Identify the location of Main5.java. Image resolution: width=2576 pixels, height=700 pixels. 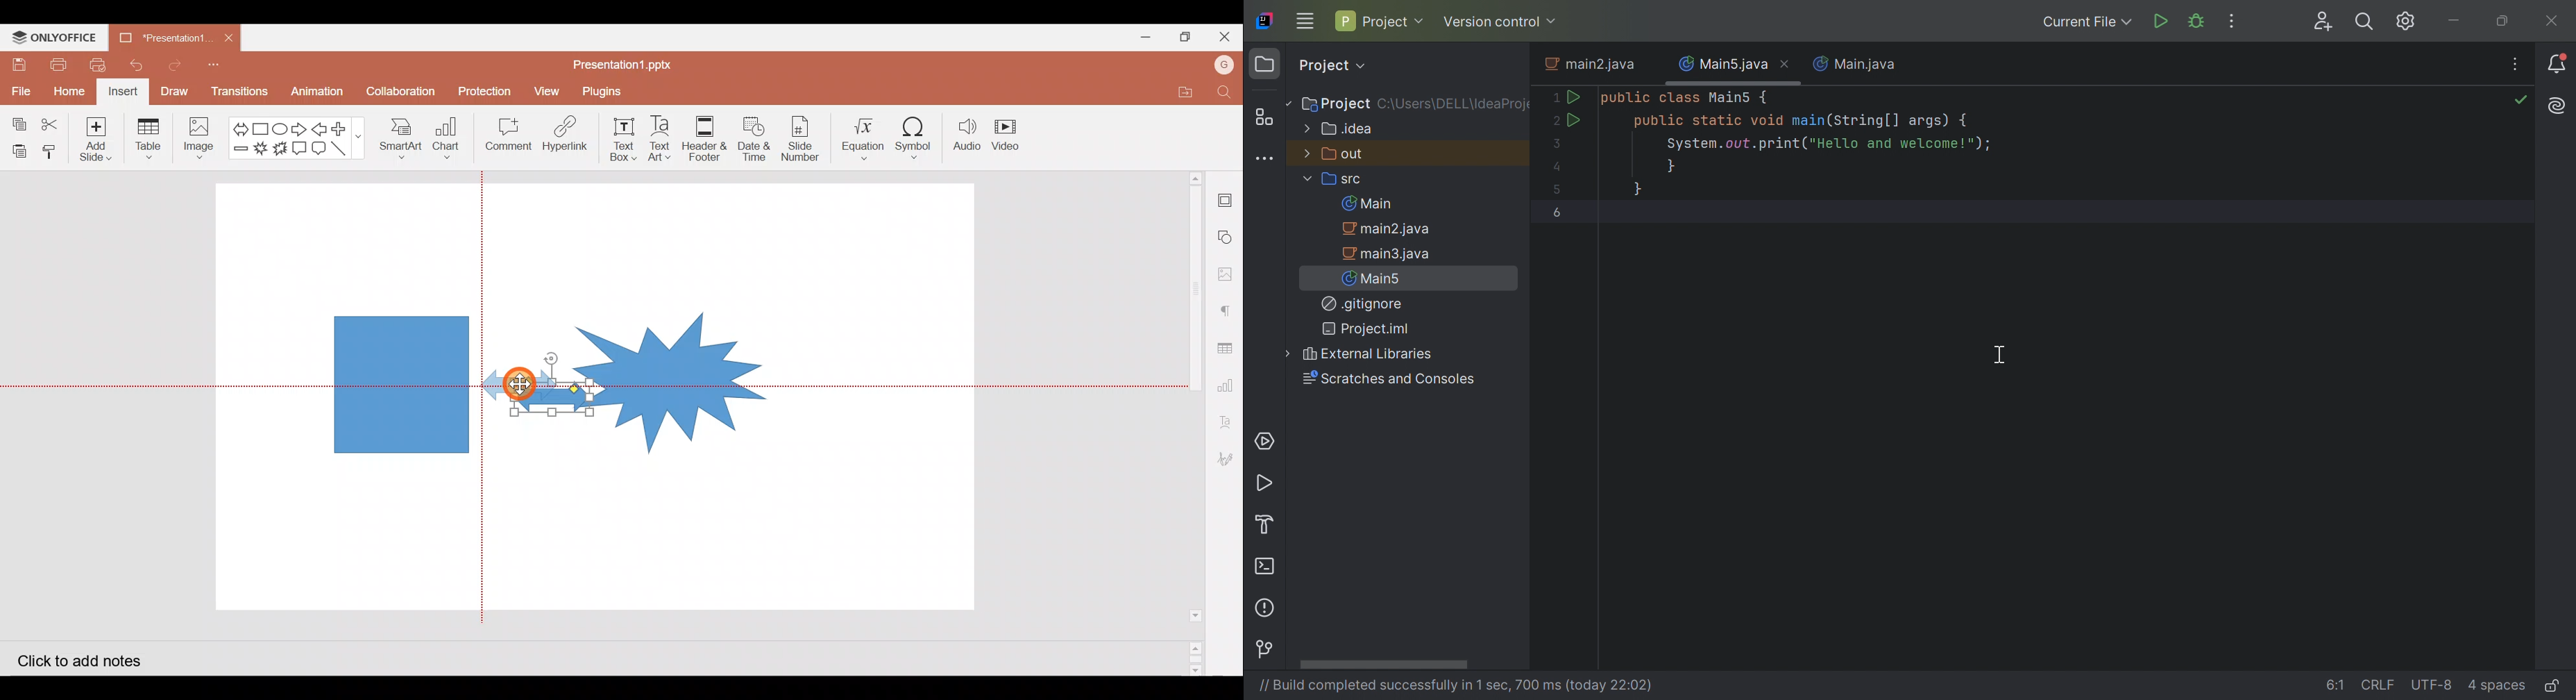
(1723, 62).